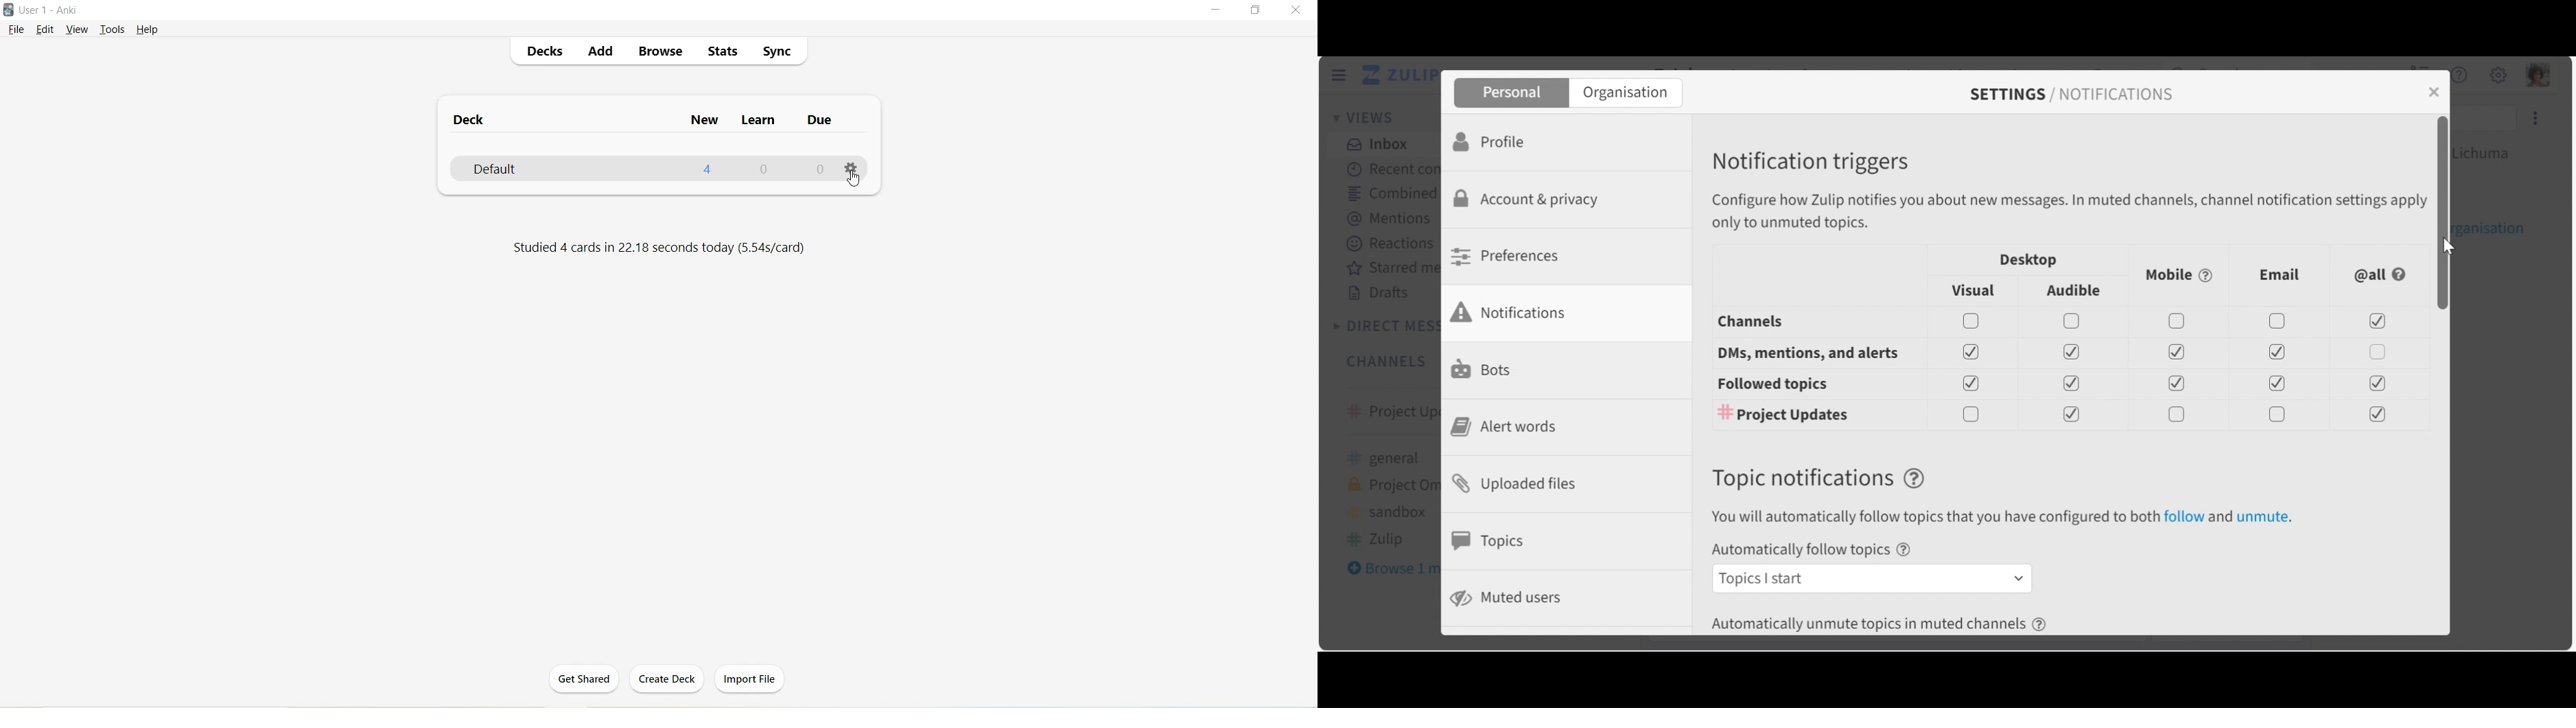  What do you see at coordinates (668, 680) in the screenshot?
I see `Create Deck` at bounding box center [668, 680].